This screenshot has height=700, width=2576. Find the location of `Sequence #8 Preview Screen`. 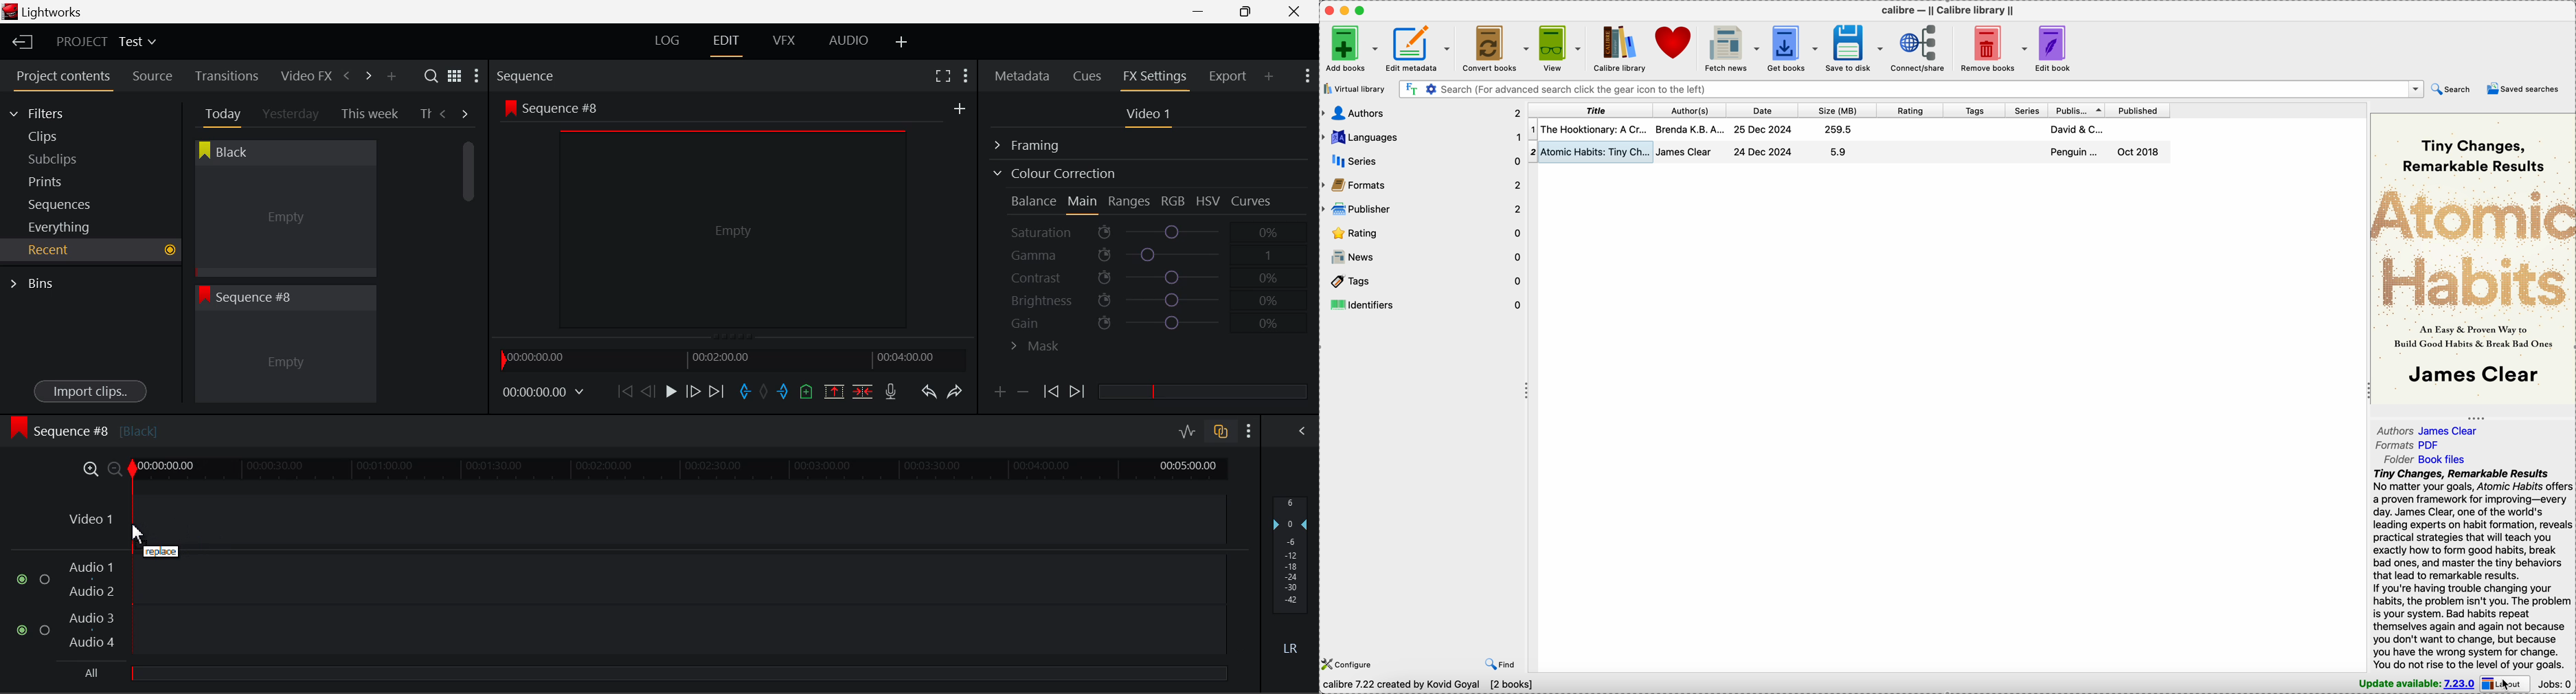

Sequence #8 Preview Screen is located at coordinates (734, 218).